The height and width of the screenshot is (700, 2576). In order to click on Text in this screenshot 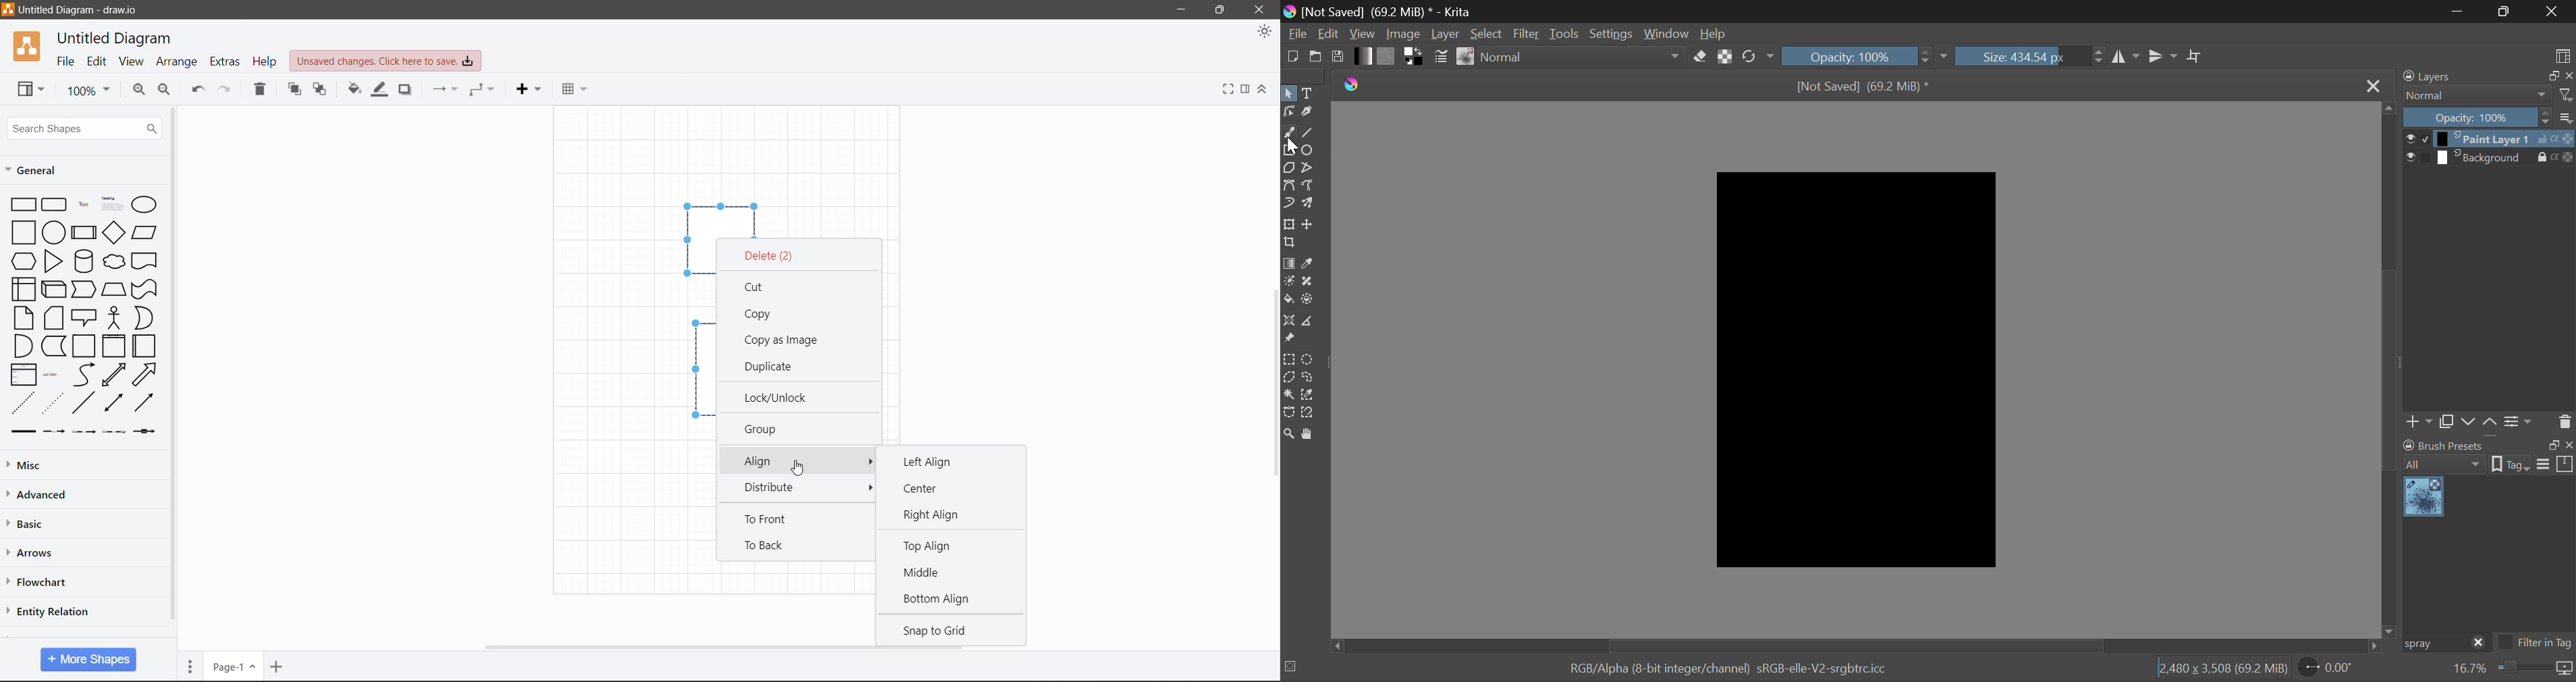, I will do `click(1310, 92)`.